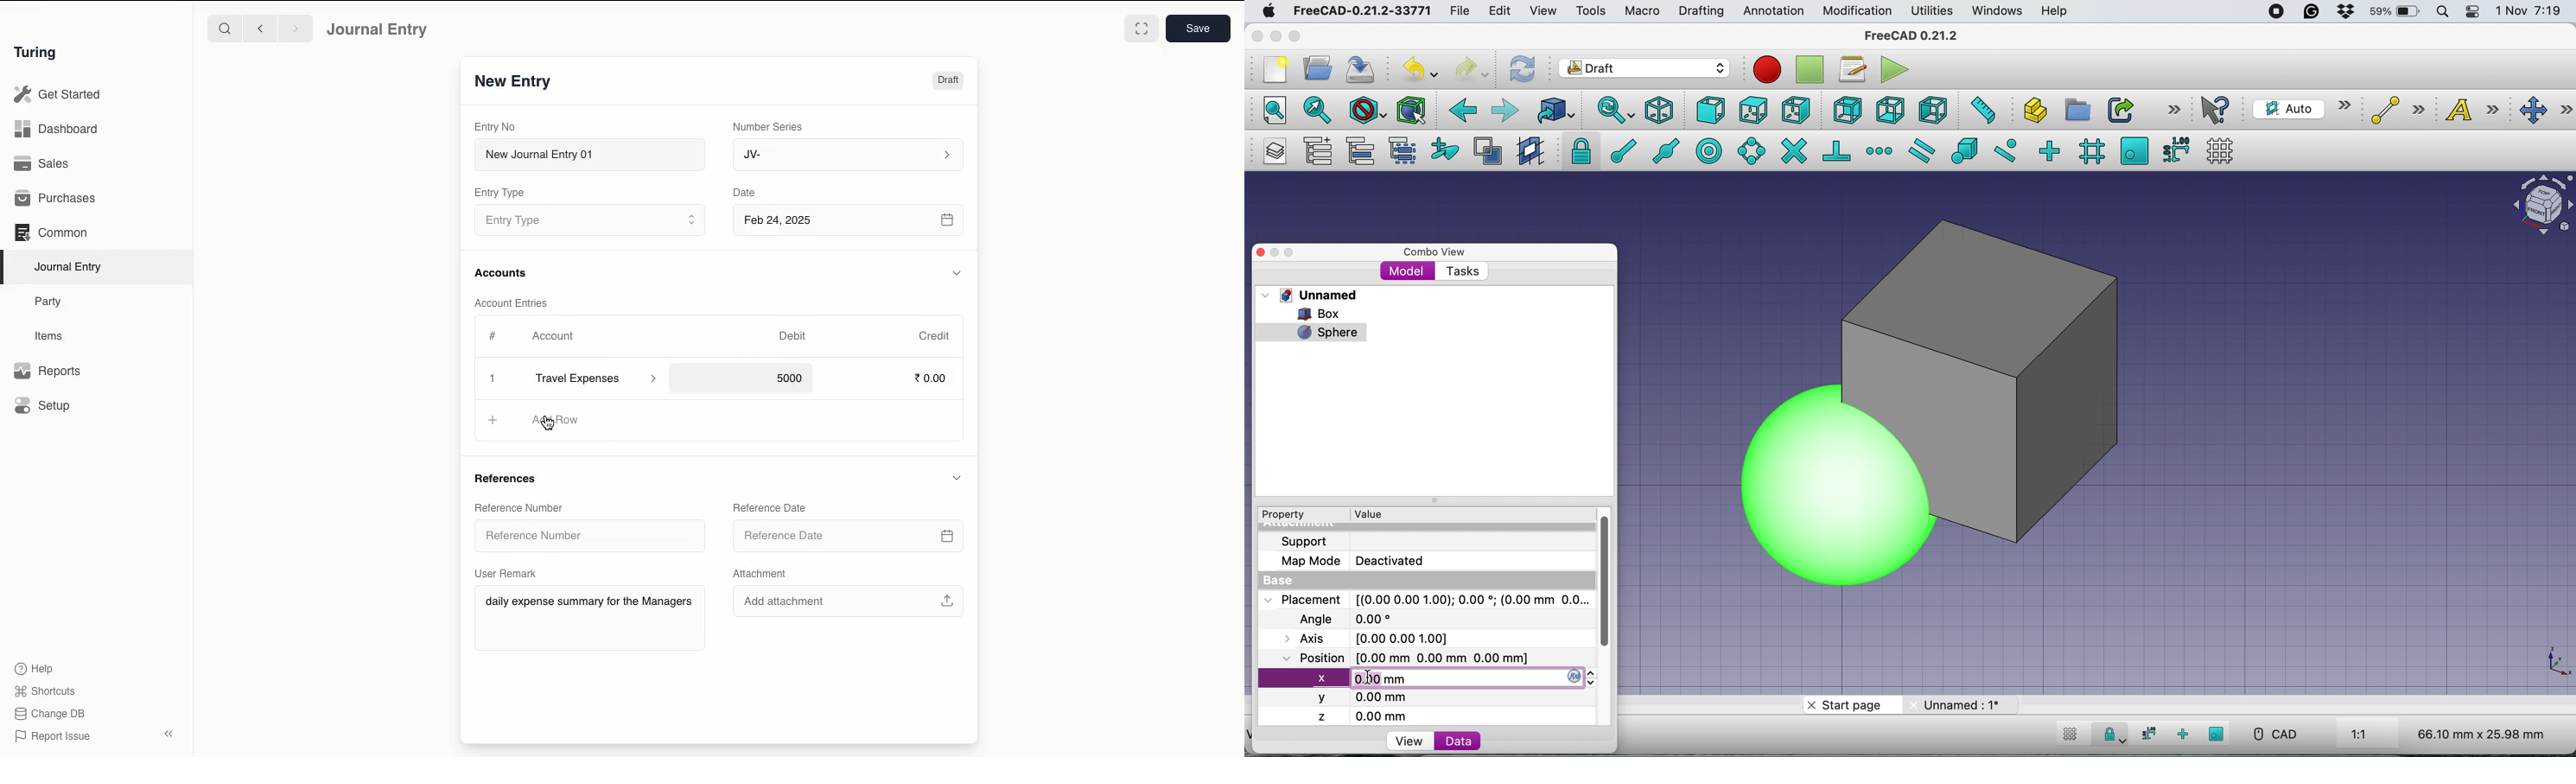 The height and width of the screenshot is (784, 2576). What do you see at coordinates (2068, 736) in the screenshot?
I see `toggle grid` at bounding box center [2068, 736].